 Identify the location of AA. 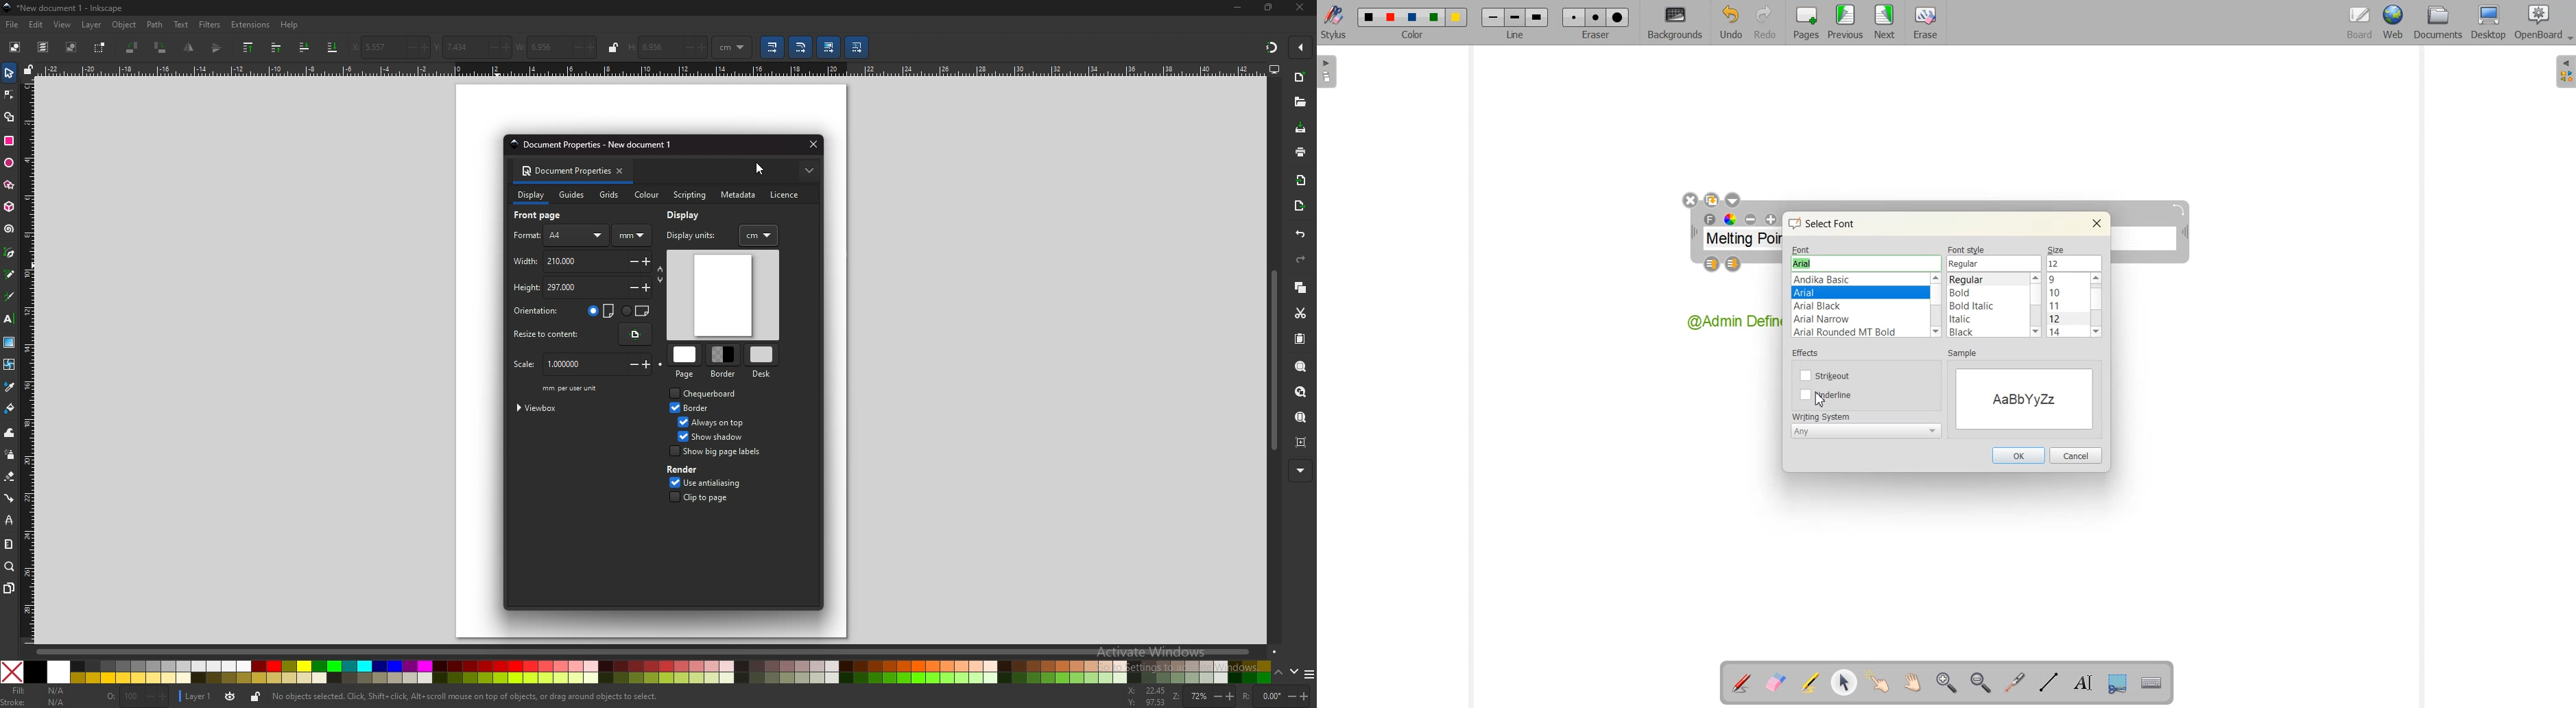
(577, 235).